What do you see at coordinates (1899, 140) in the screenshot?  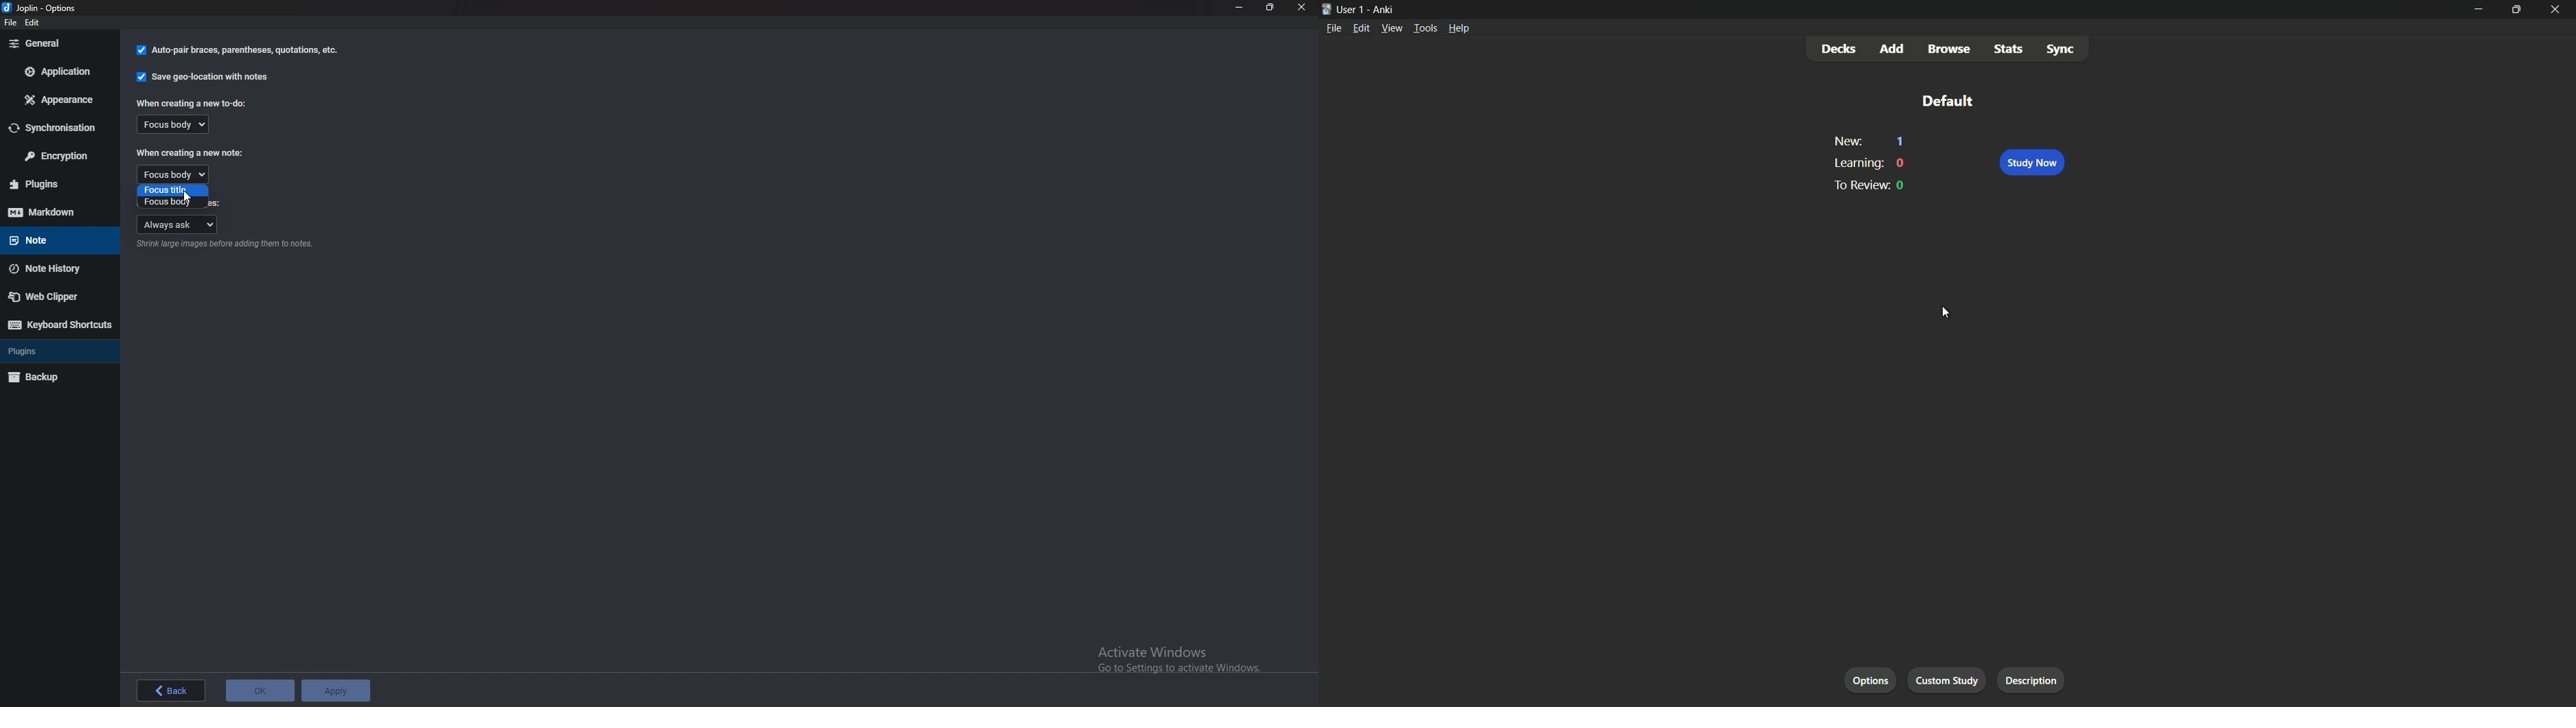 I see `1` at bounding box center [1899, 140].